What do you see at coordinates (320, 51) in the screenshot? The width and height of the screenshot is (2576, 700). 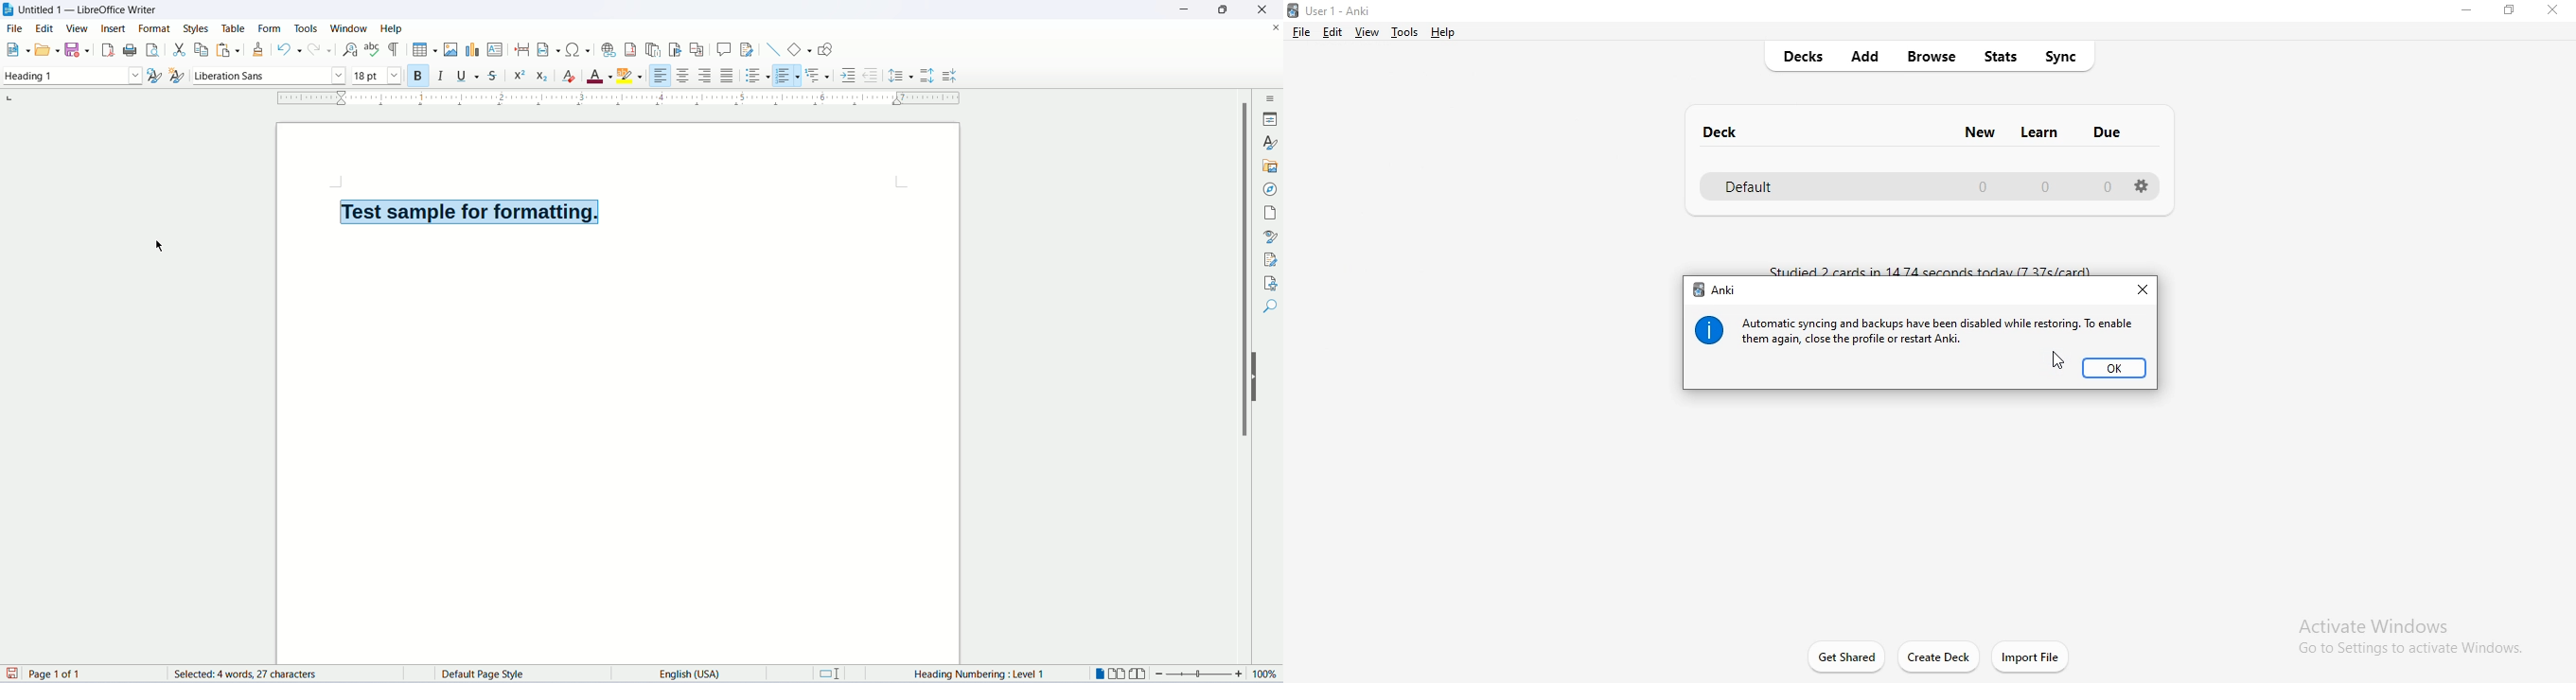 I see `redo` at bounding box center [320, 51].